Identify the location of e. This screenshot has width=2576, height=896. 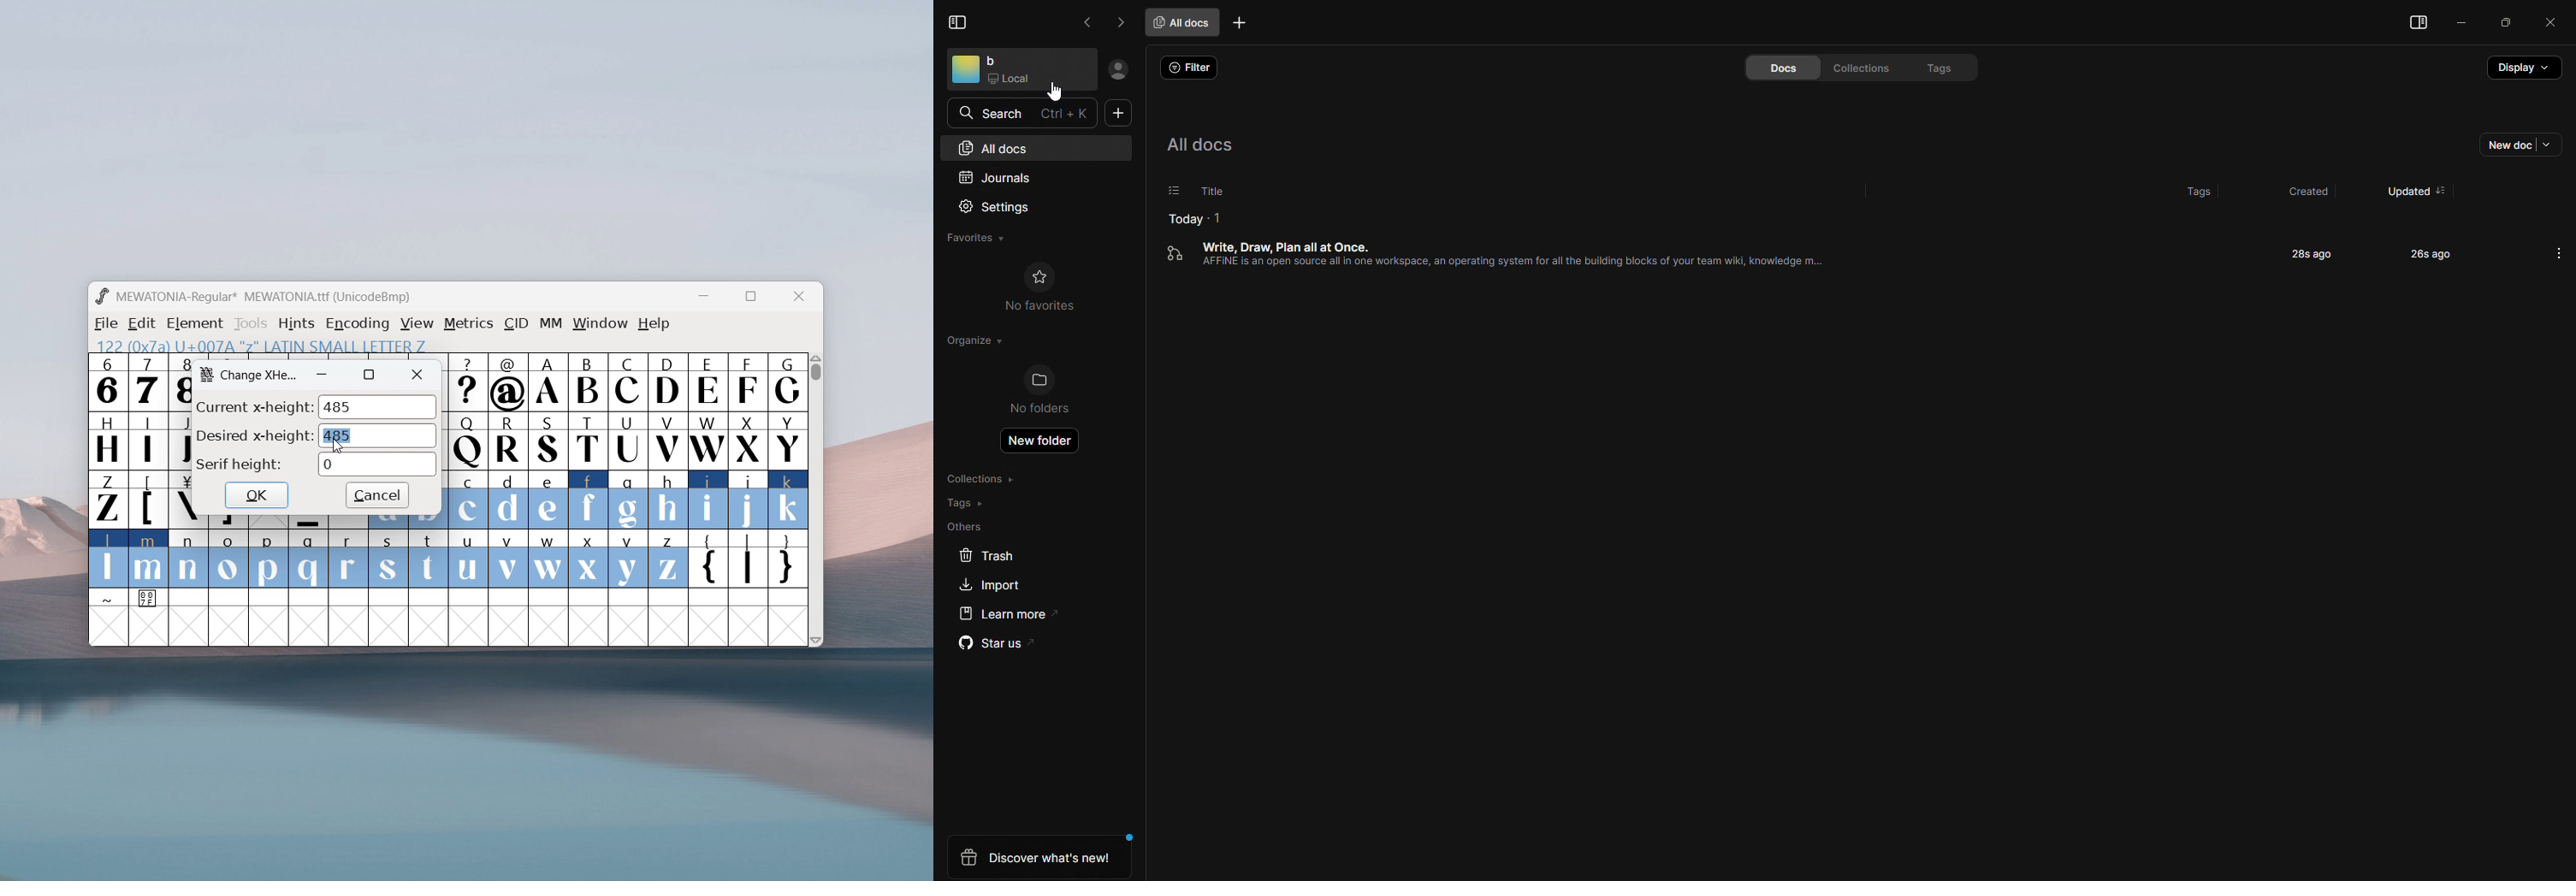
(548, 501).